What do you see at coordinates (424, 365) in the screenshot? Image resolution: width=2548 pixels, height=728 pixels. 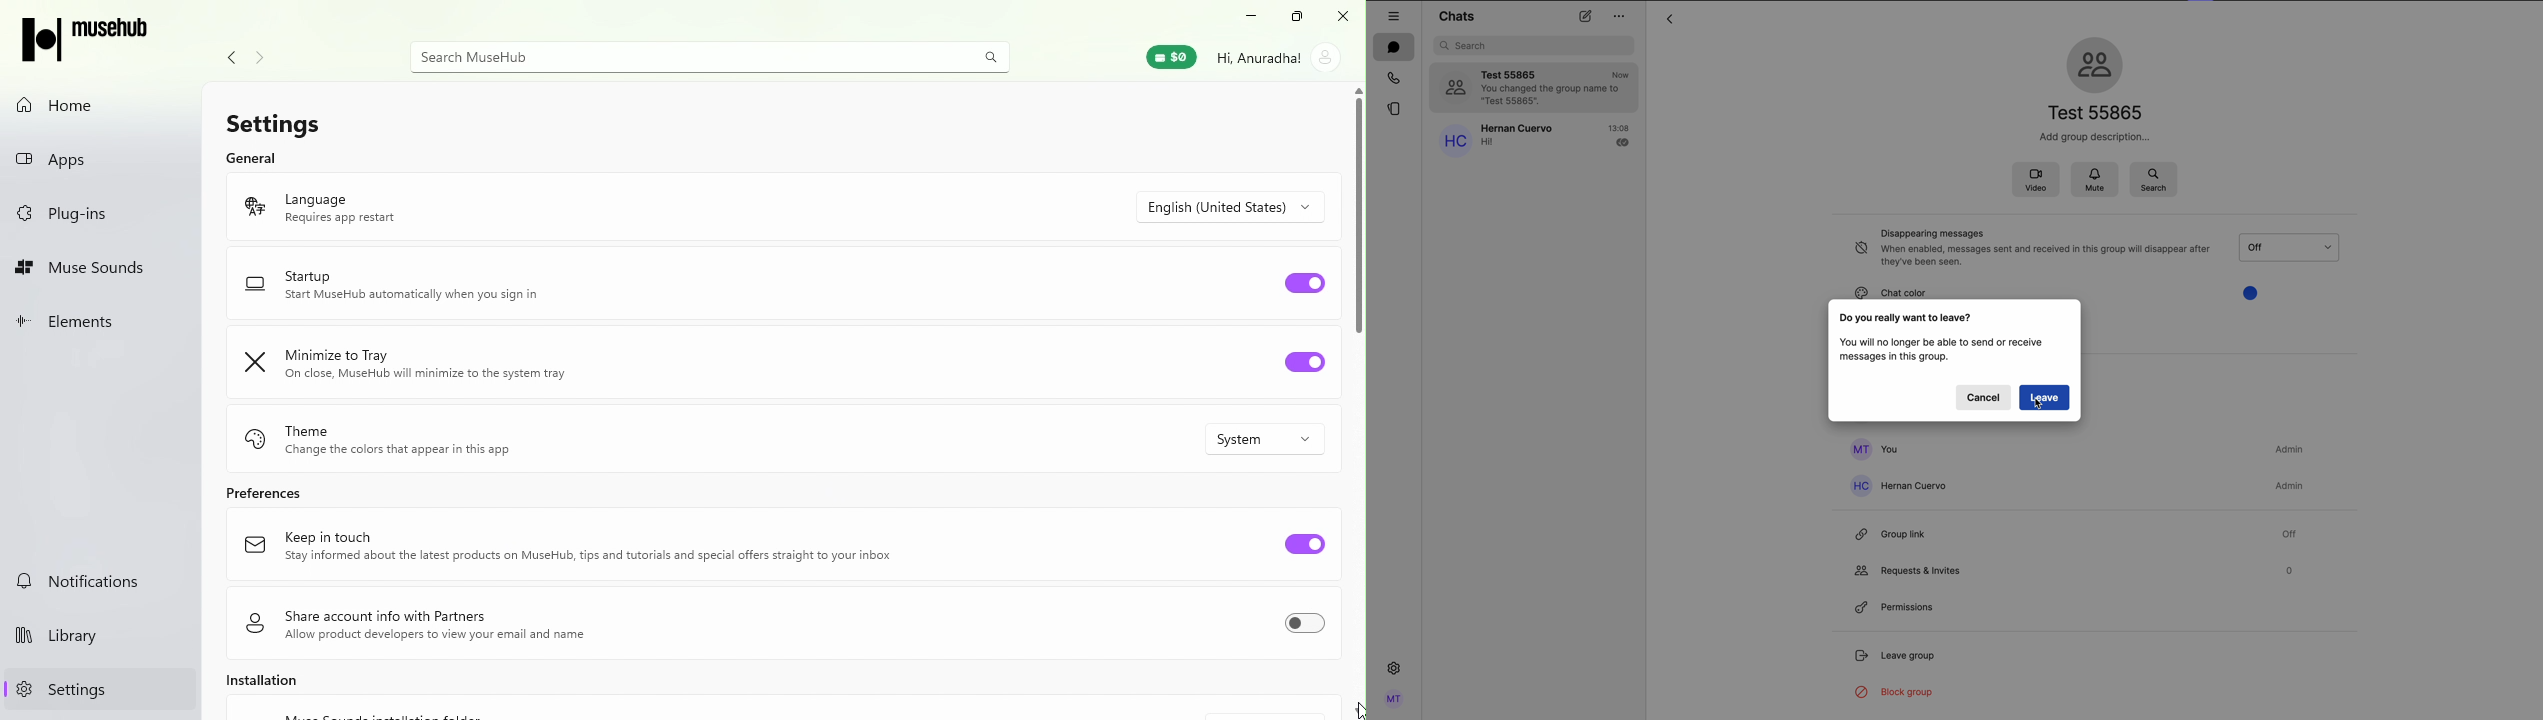 I see `Minimize to Tray On close, MuseHub will minimize to the system tray` at bounding box center [424, 365].